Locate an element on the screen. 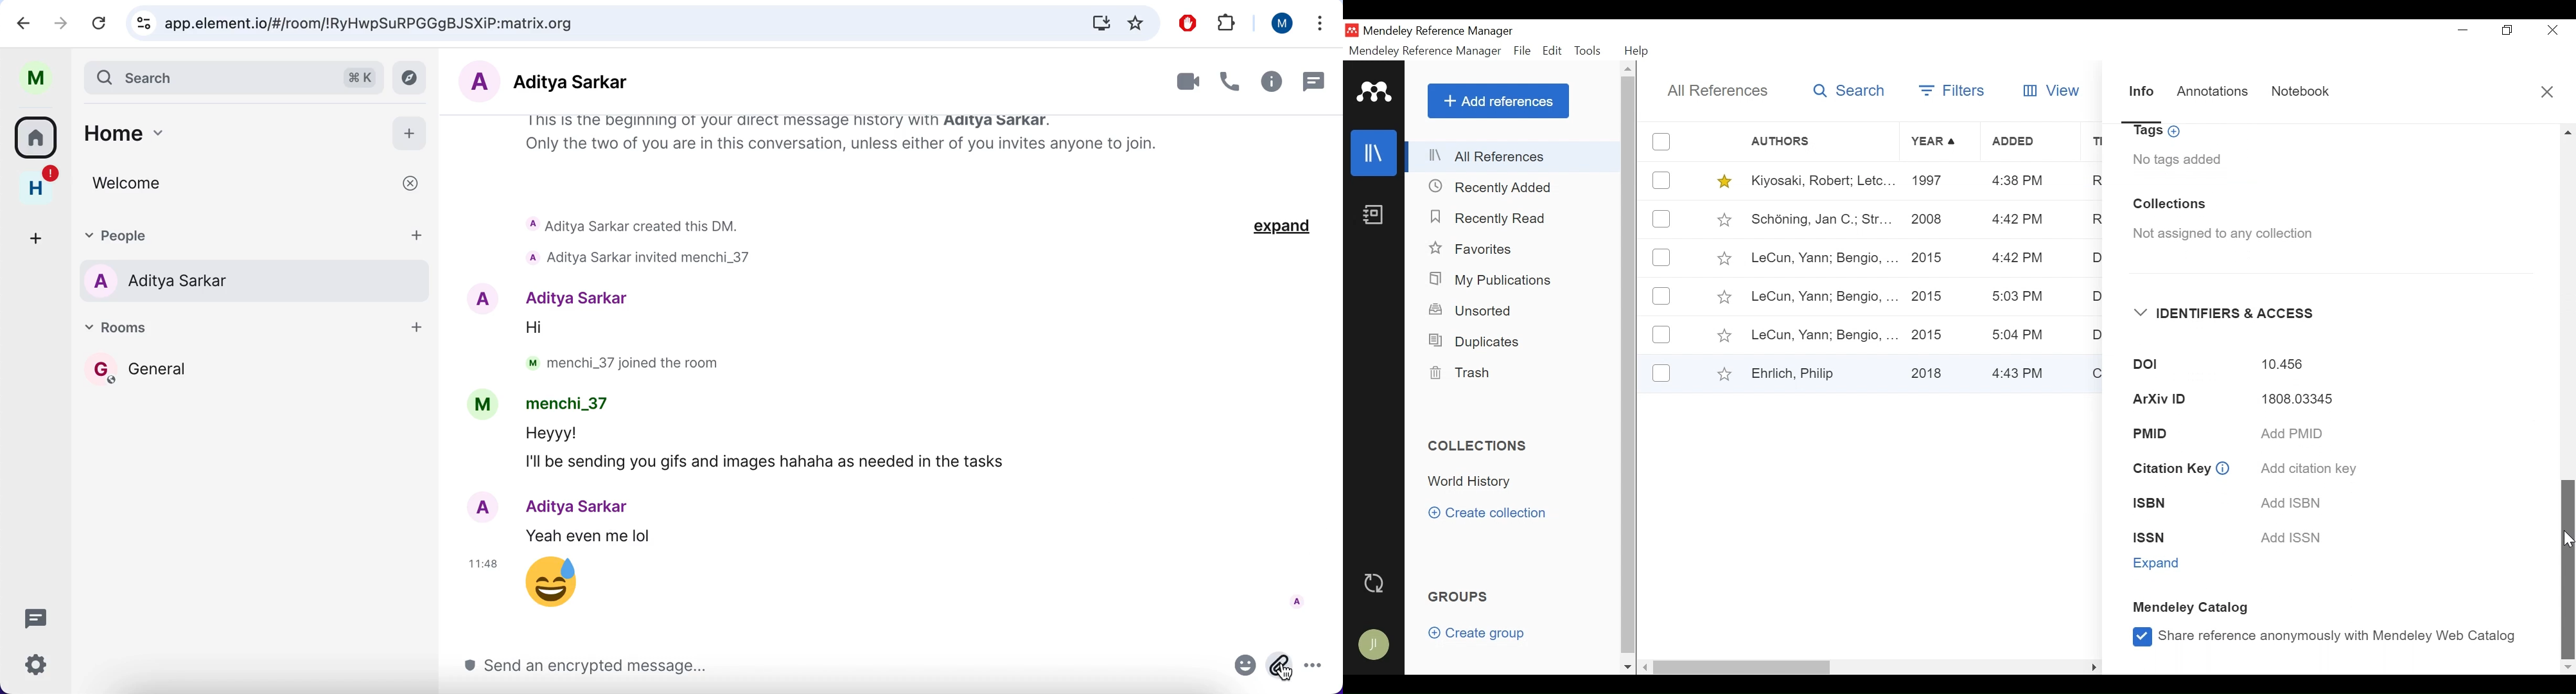  home is located at coordinates (37, 183).